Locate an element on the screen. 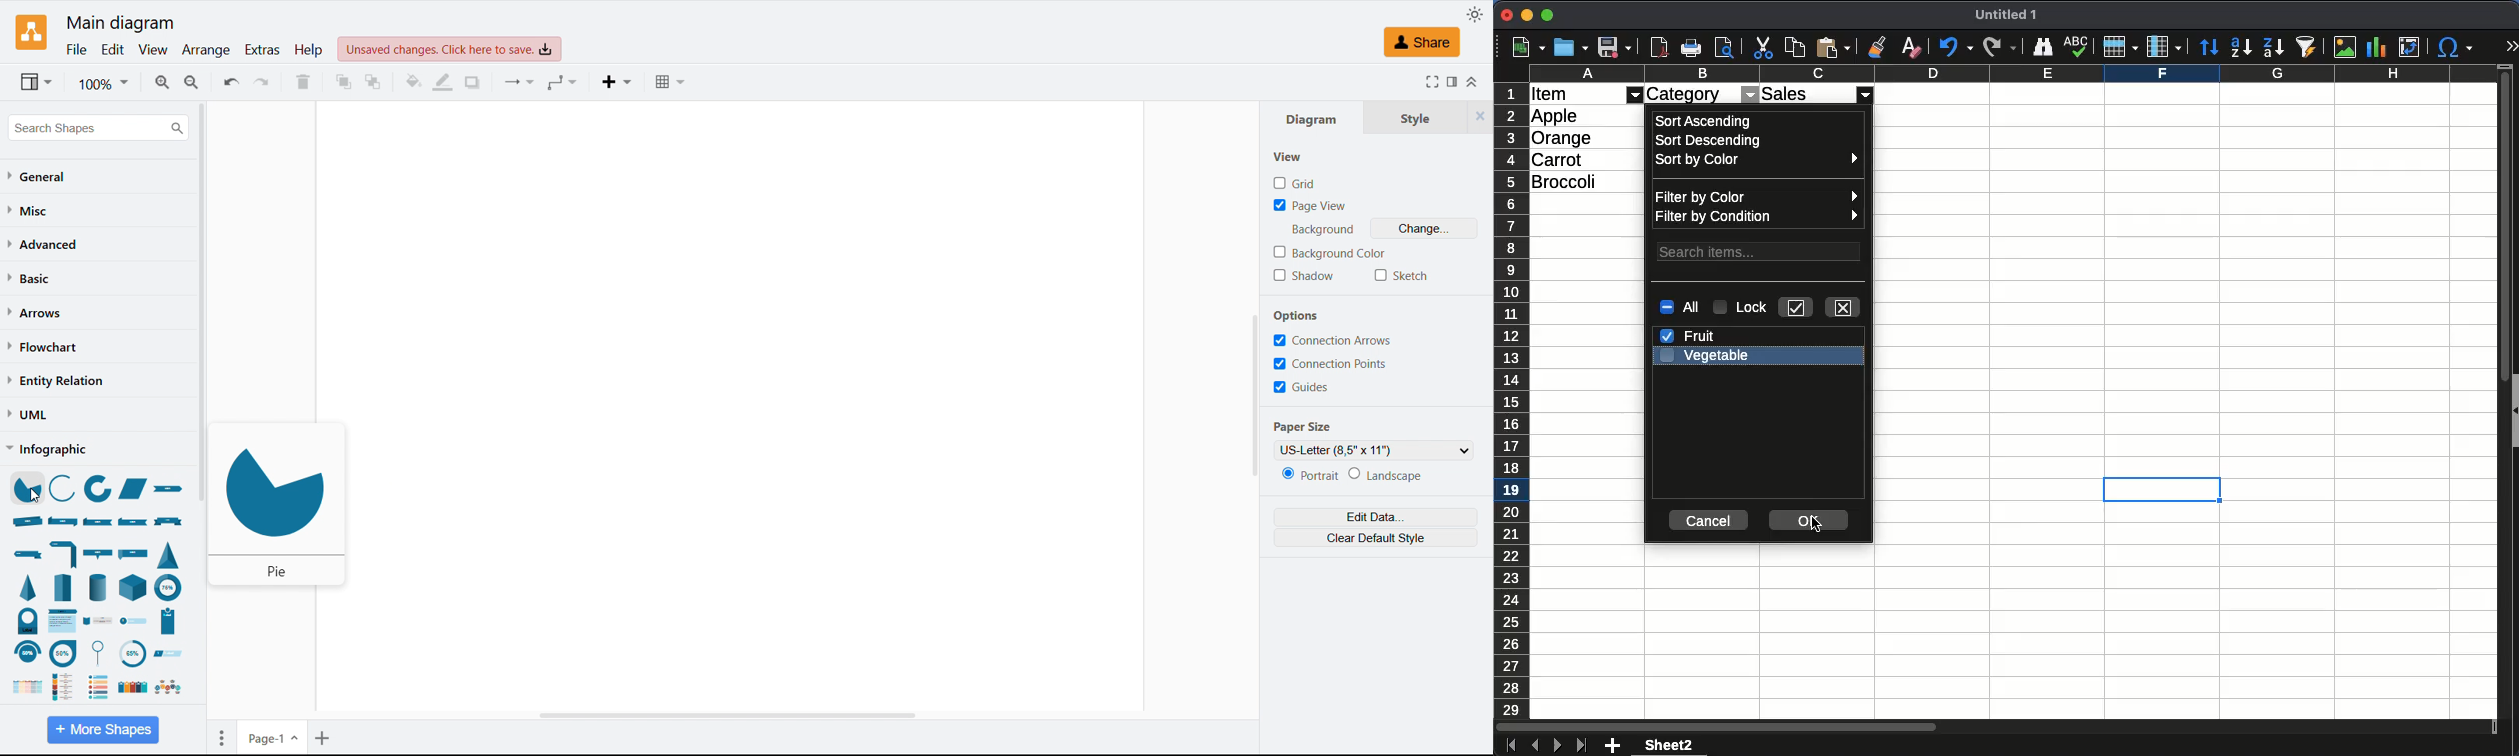 The image size is (2520, 756). connection points  is located at coordinates (1330, 363).